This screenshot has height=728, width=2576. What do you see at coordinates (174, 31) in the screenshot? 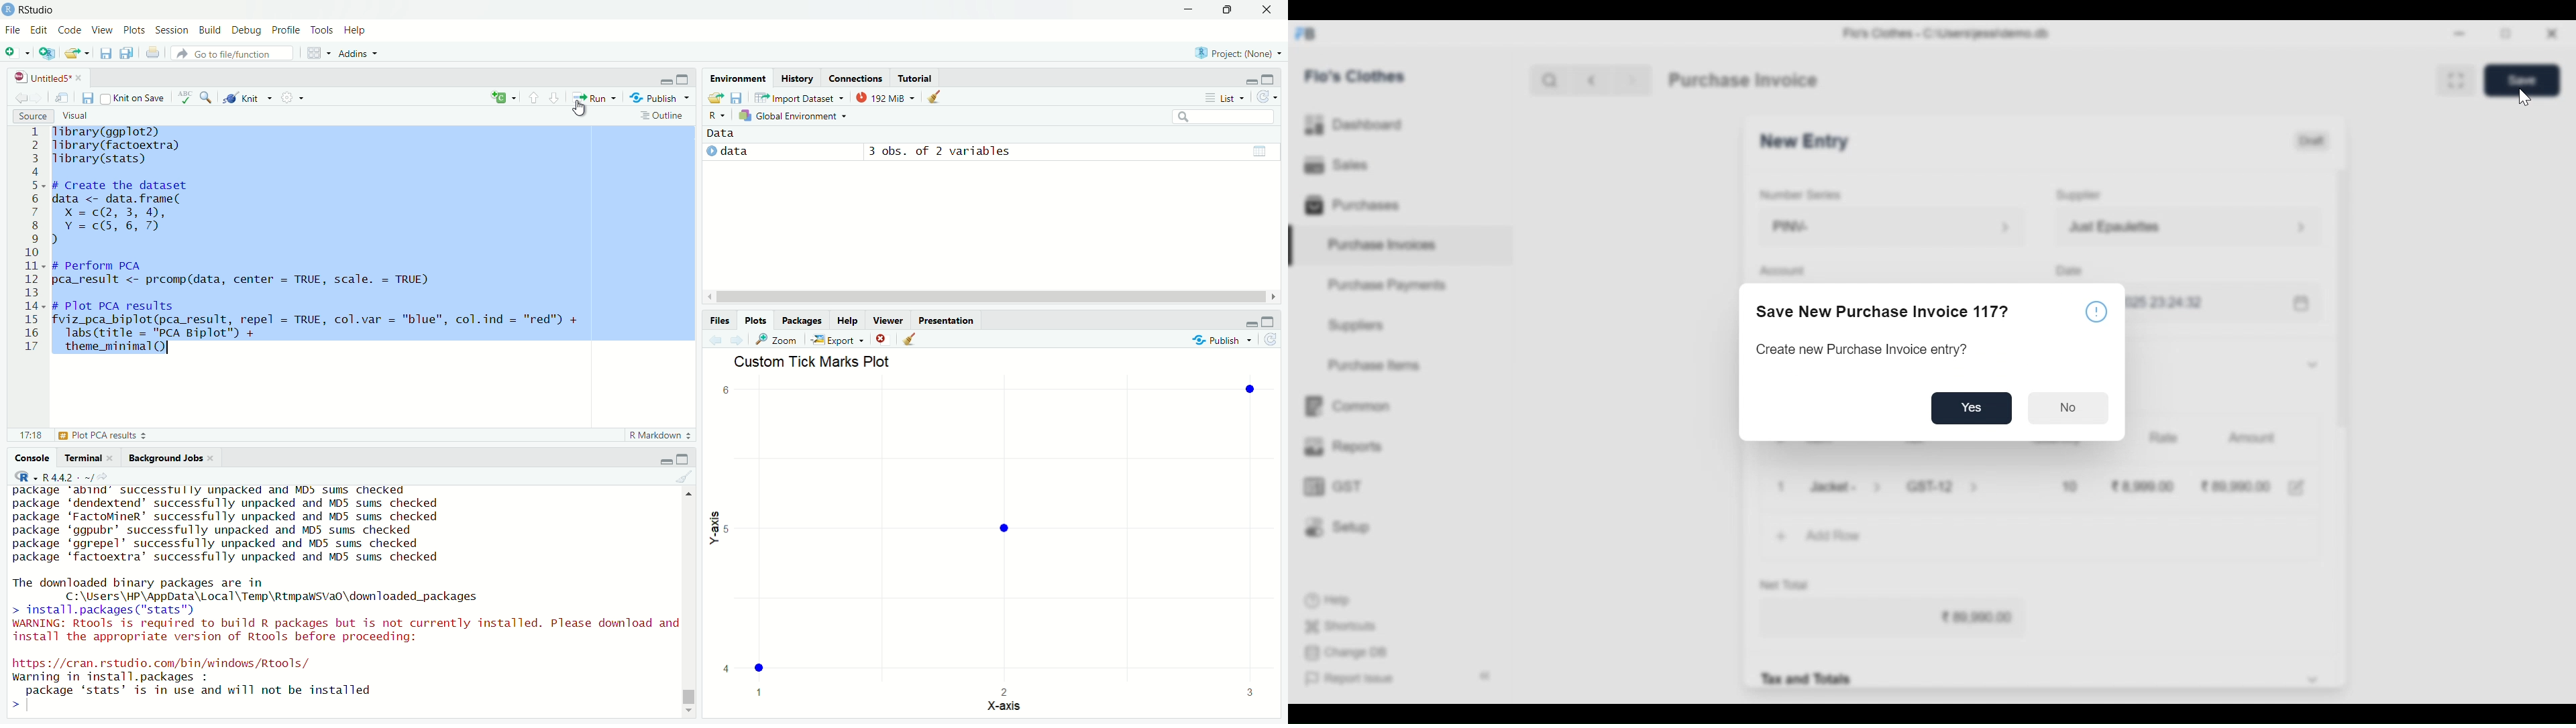
I see `Session` at bounding box center [174, 31].